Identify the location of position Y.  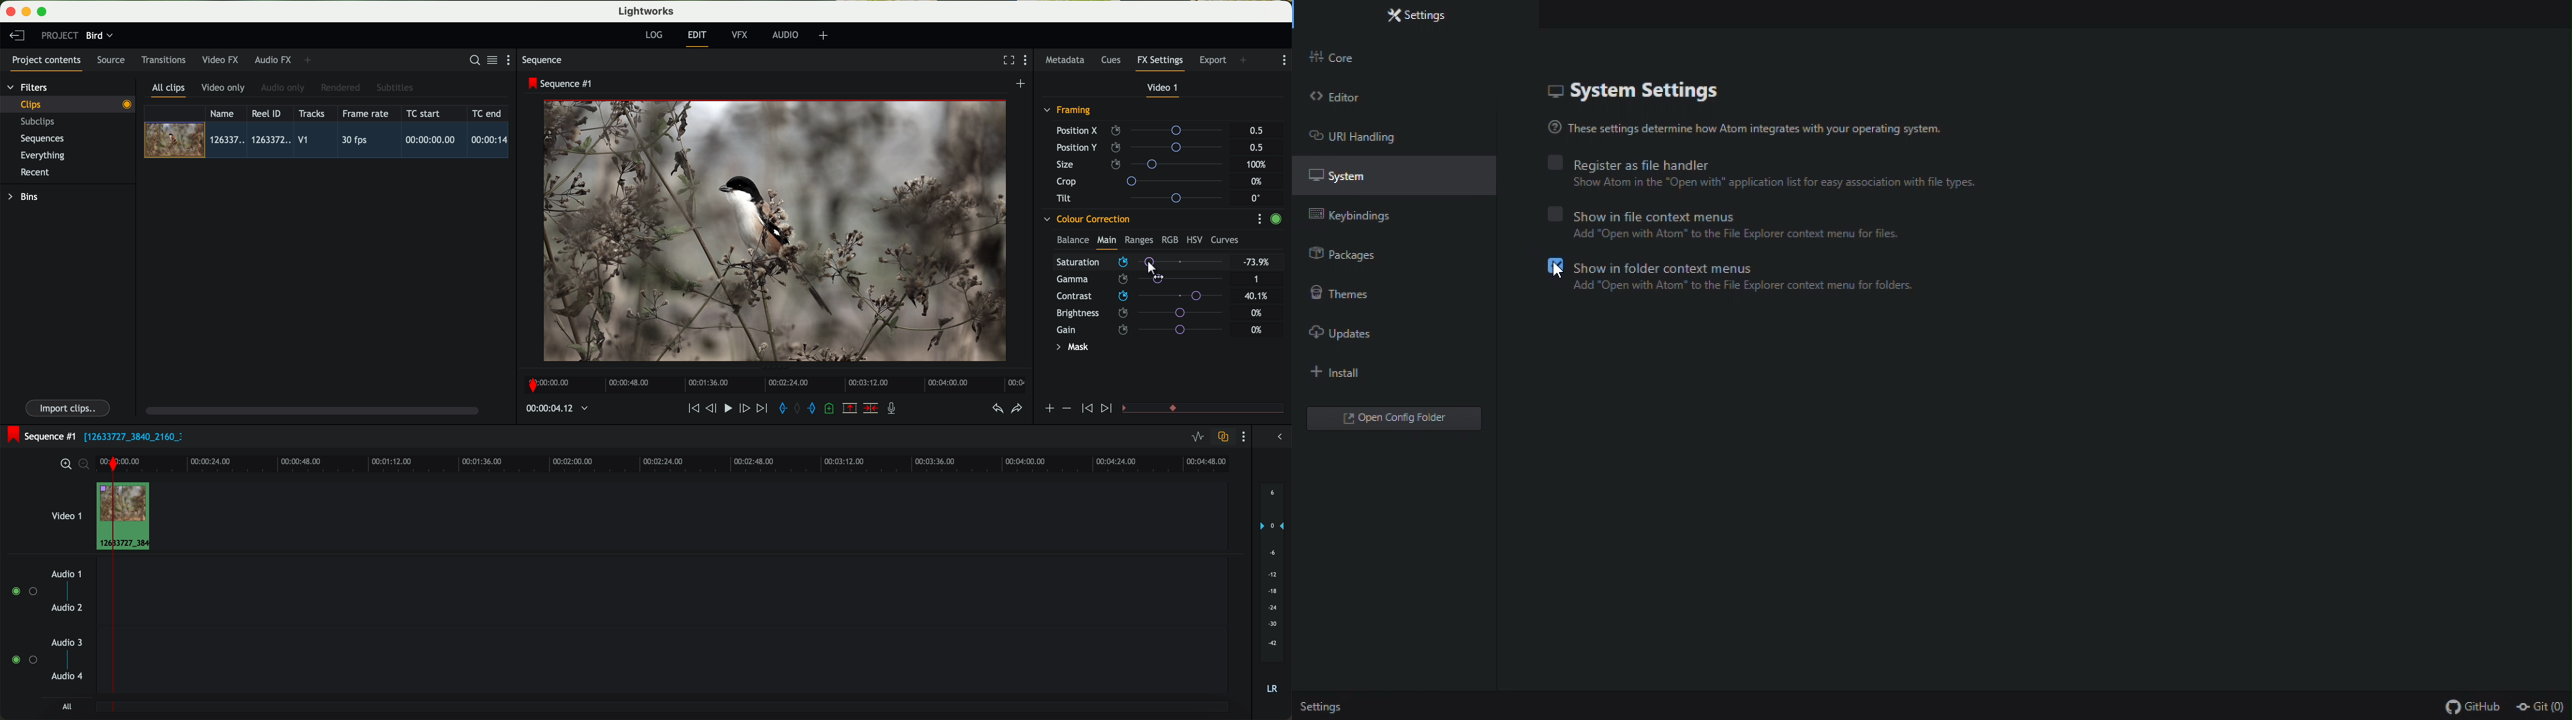
(1143, 147).